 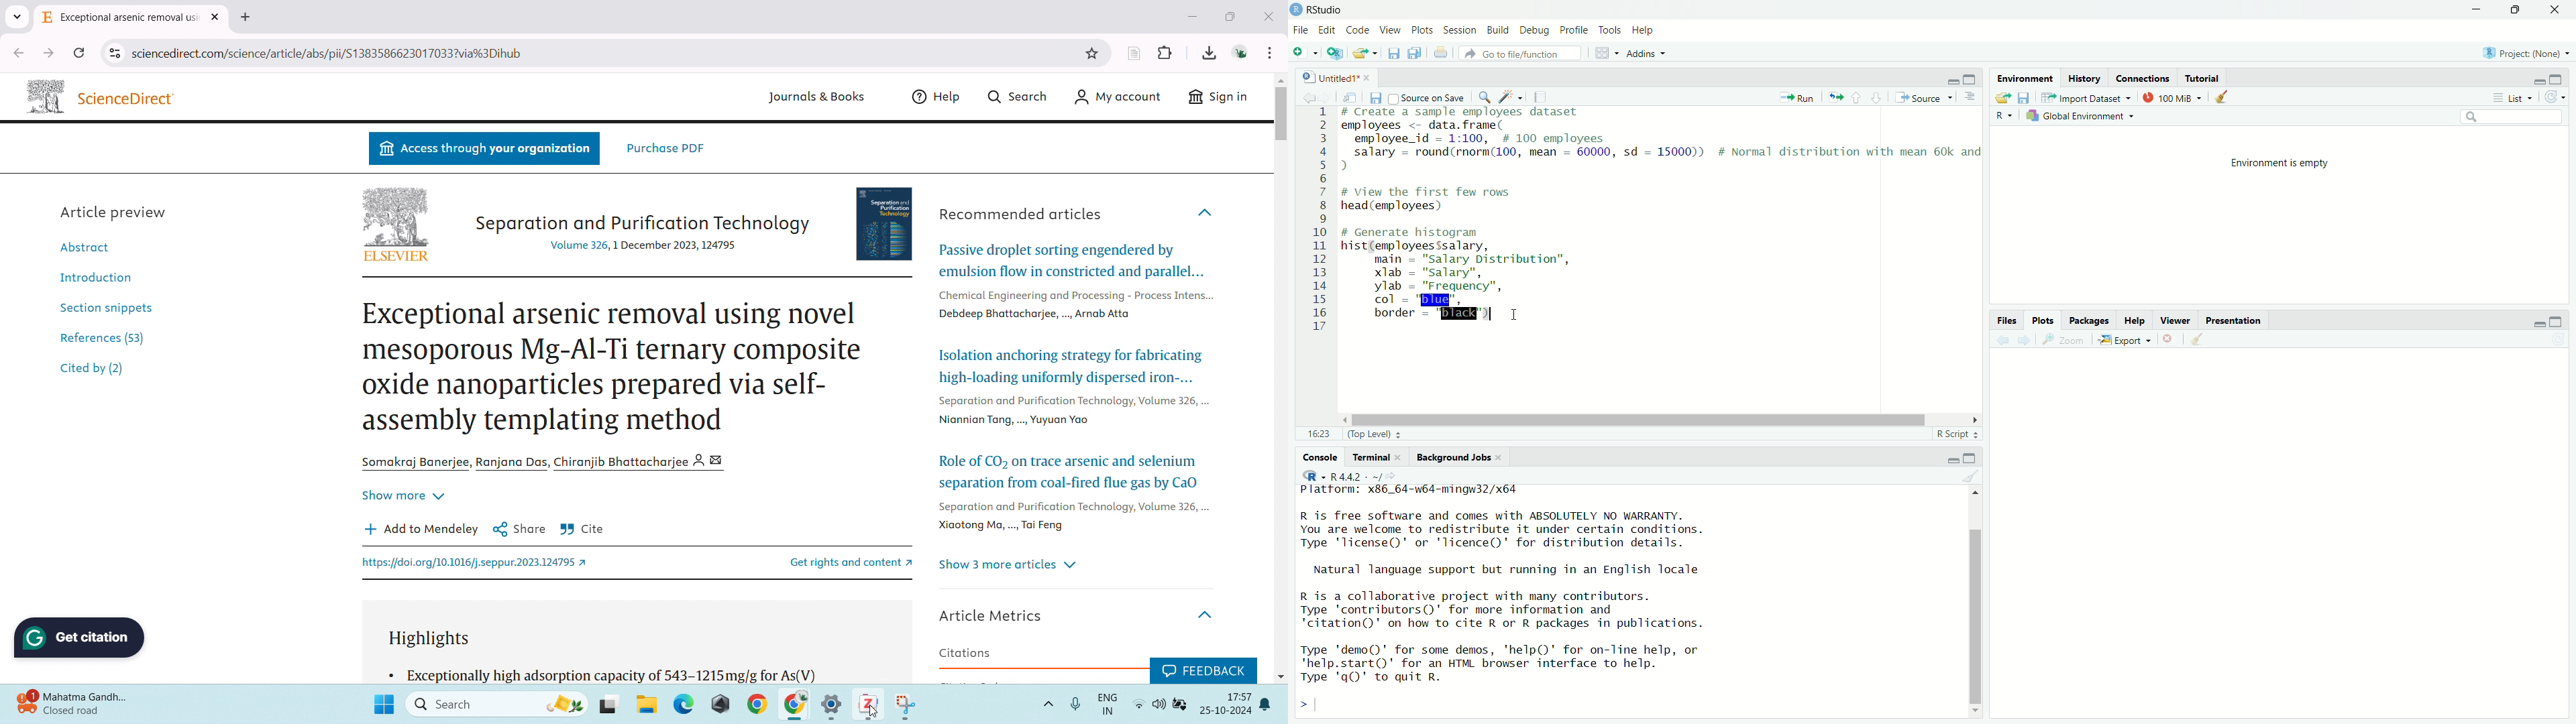 What do you see at coordinates (121, 19) in the screenshot?
I see `Exceptional arsenic removal ` at bounding box center [121, 19].